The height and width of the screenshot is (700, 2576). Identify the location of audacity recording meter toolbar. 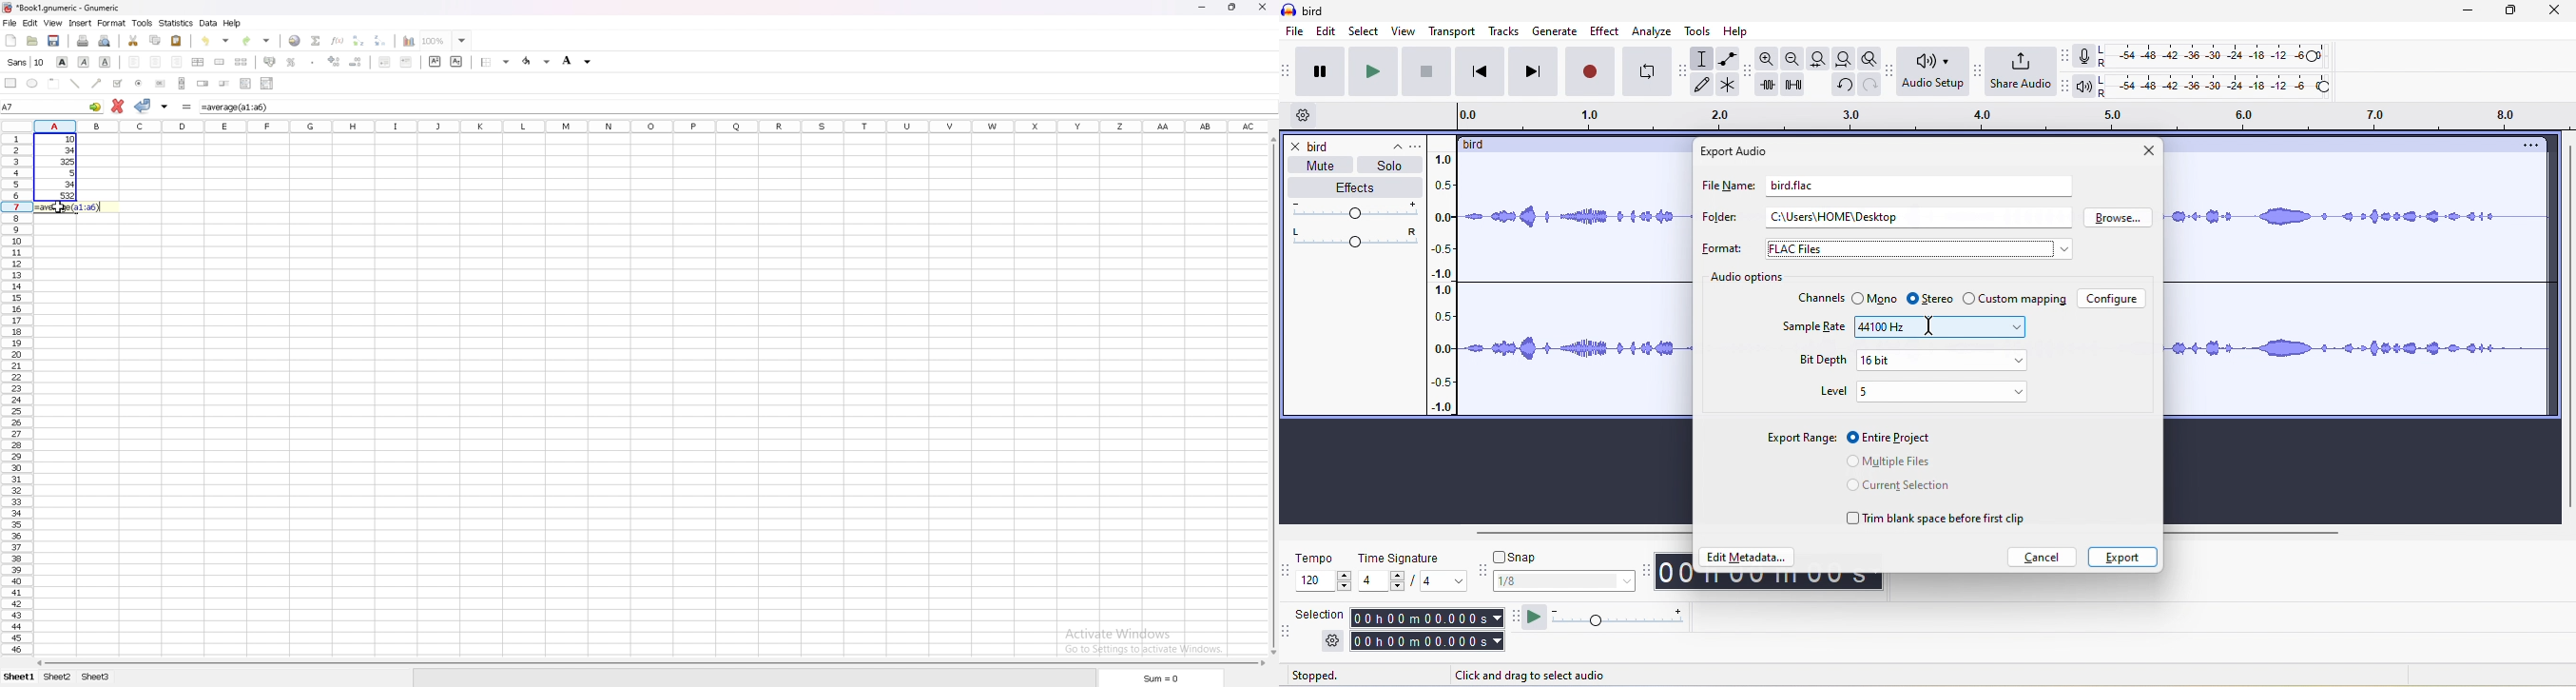
(2061, 55).